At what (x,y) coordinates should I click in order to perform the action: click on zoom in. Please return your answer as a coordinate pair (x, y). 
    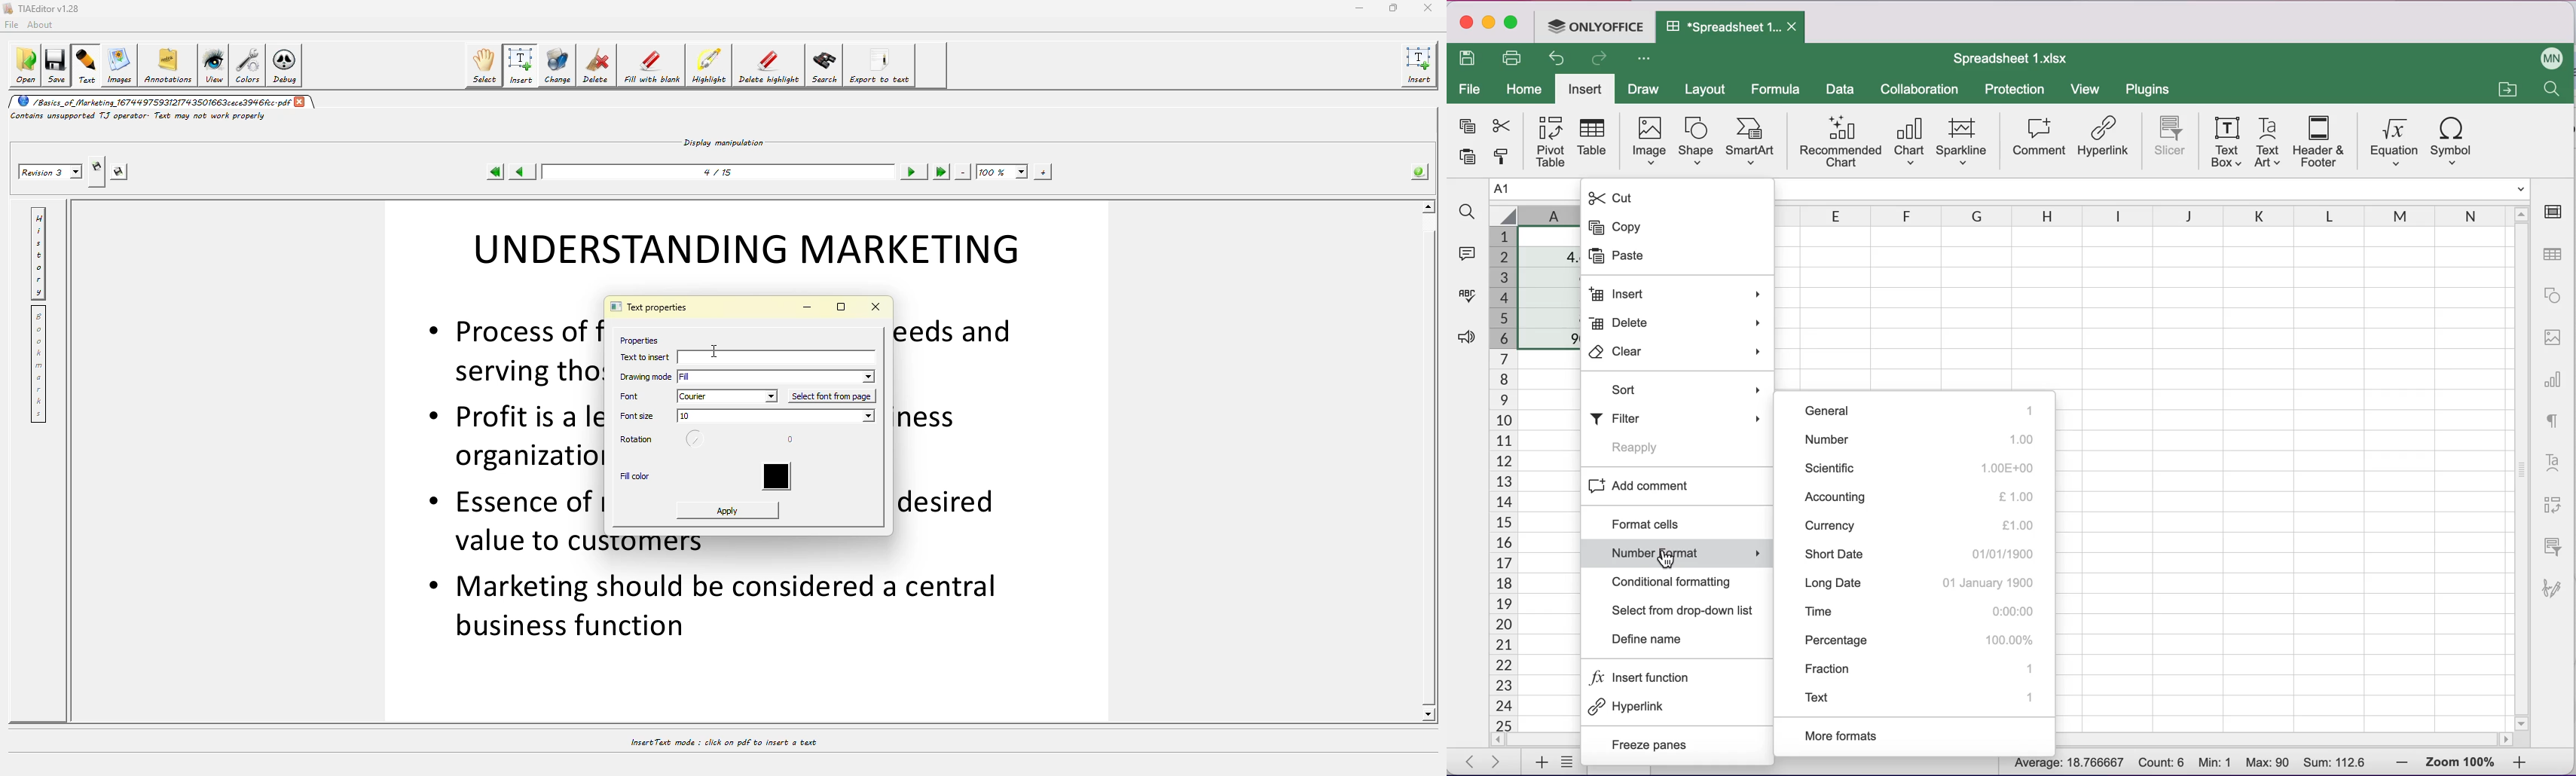
    Looking at the image, I should click on (2521, 762).